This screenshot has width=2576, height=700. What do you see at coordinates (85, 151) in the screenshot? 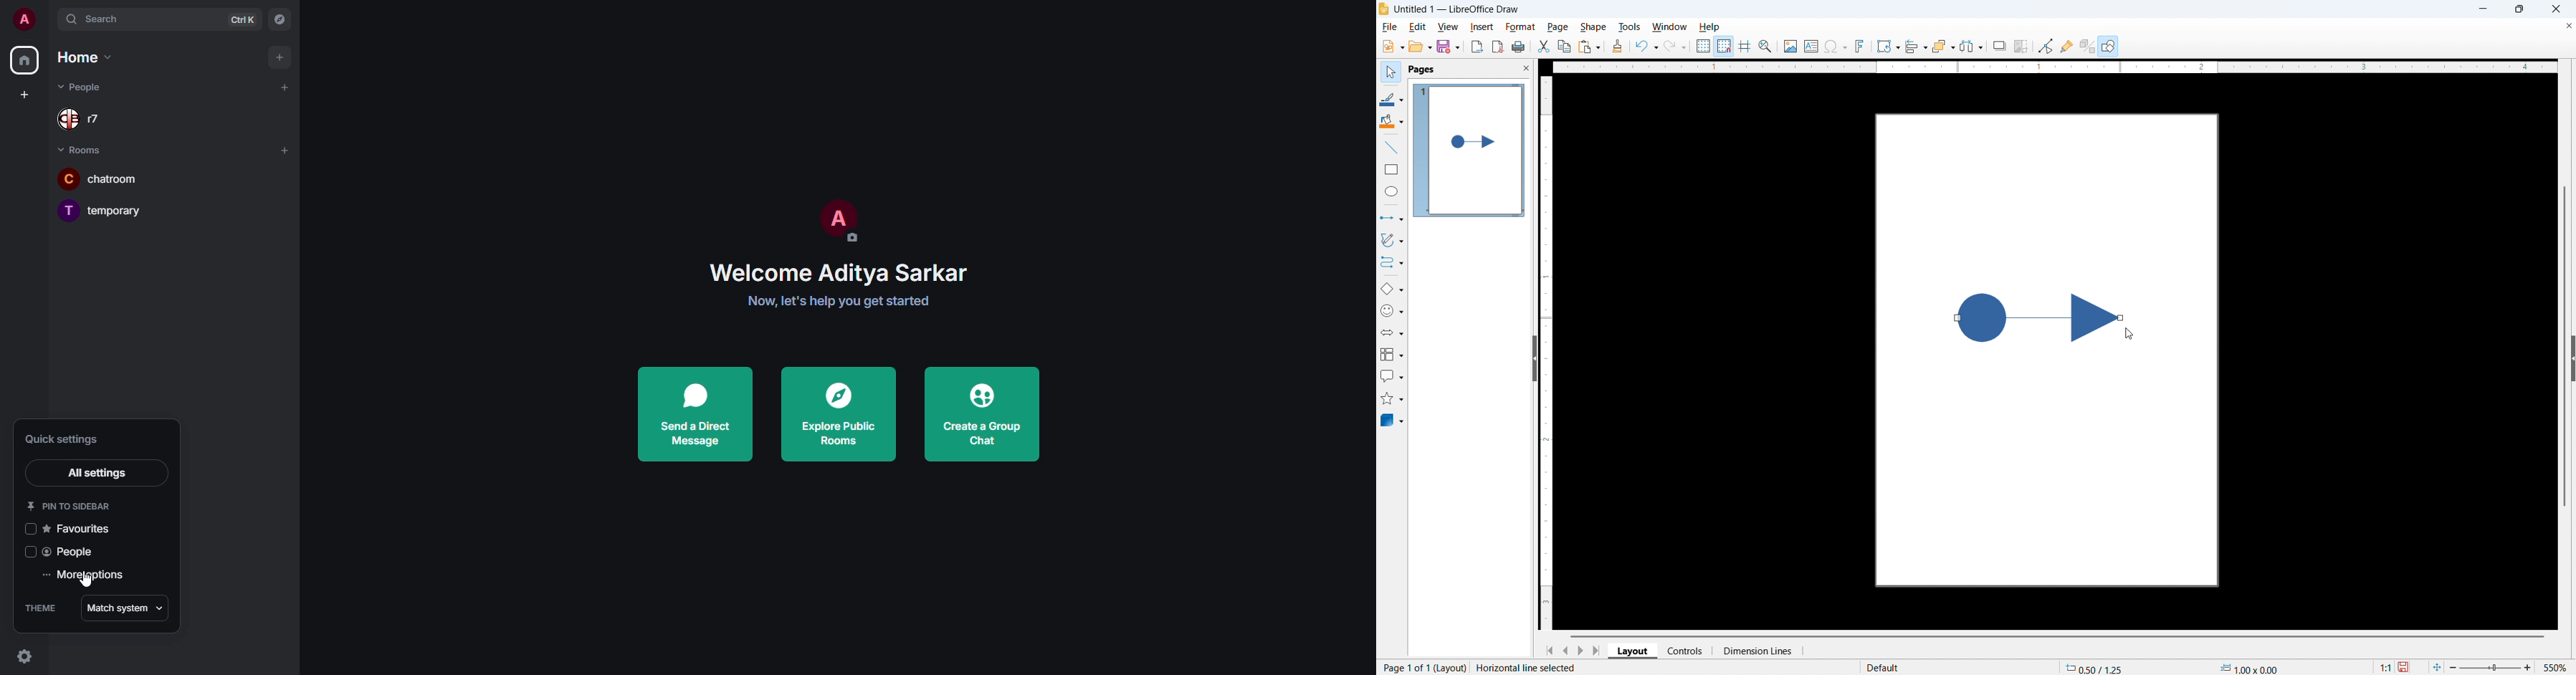
I see `rooms` at bounding box center [85, 151].